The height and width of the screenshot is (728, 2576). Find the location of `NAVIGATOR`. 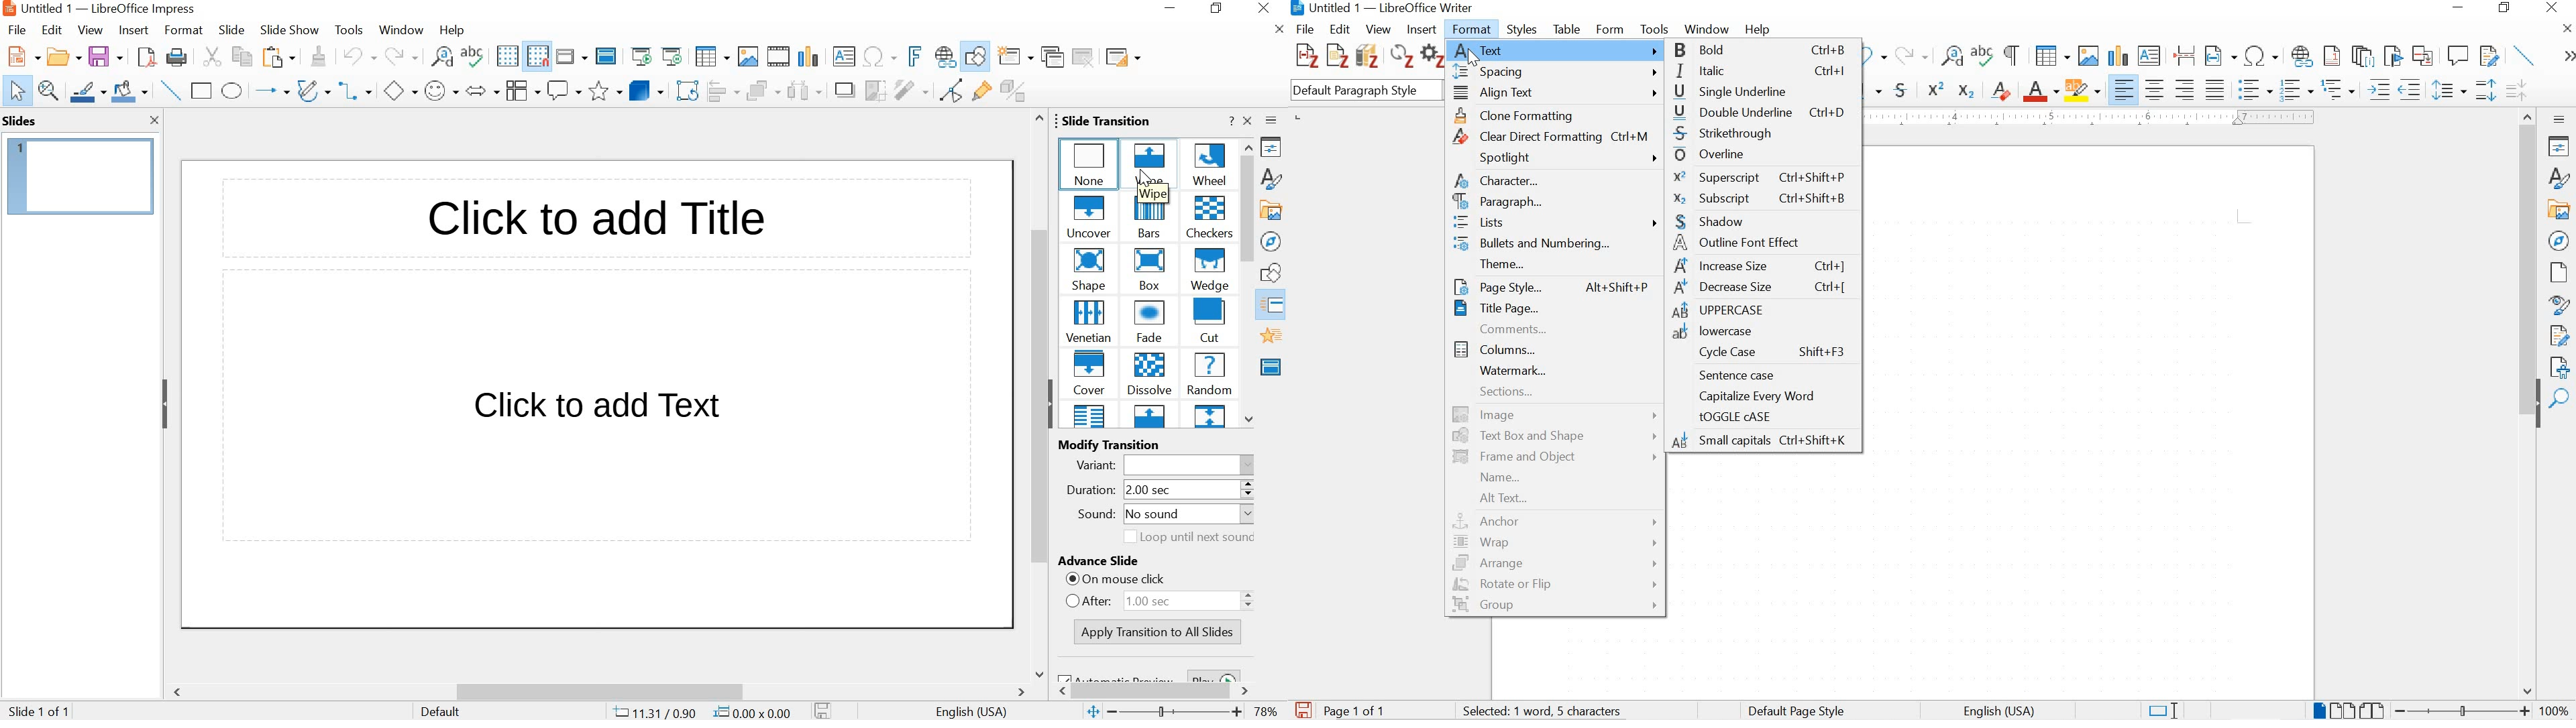

NAVIGATOR is located at coordinates (1272, 242).